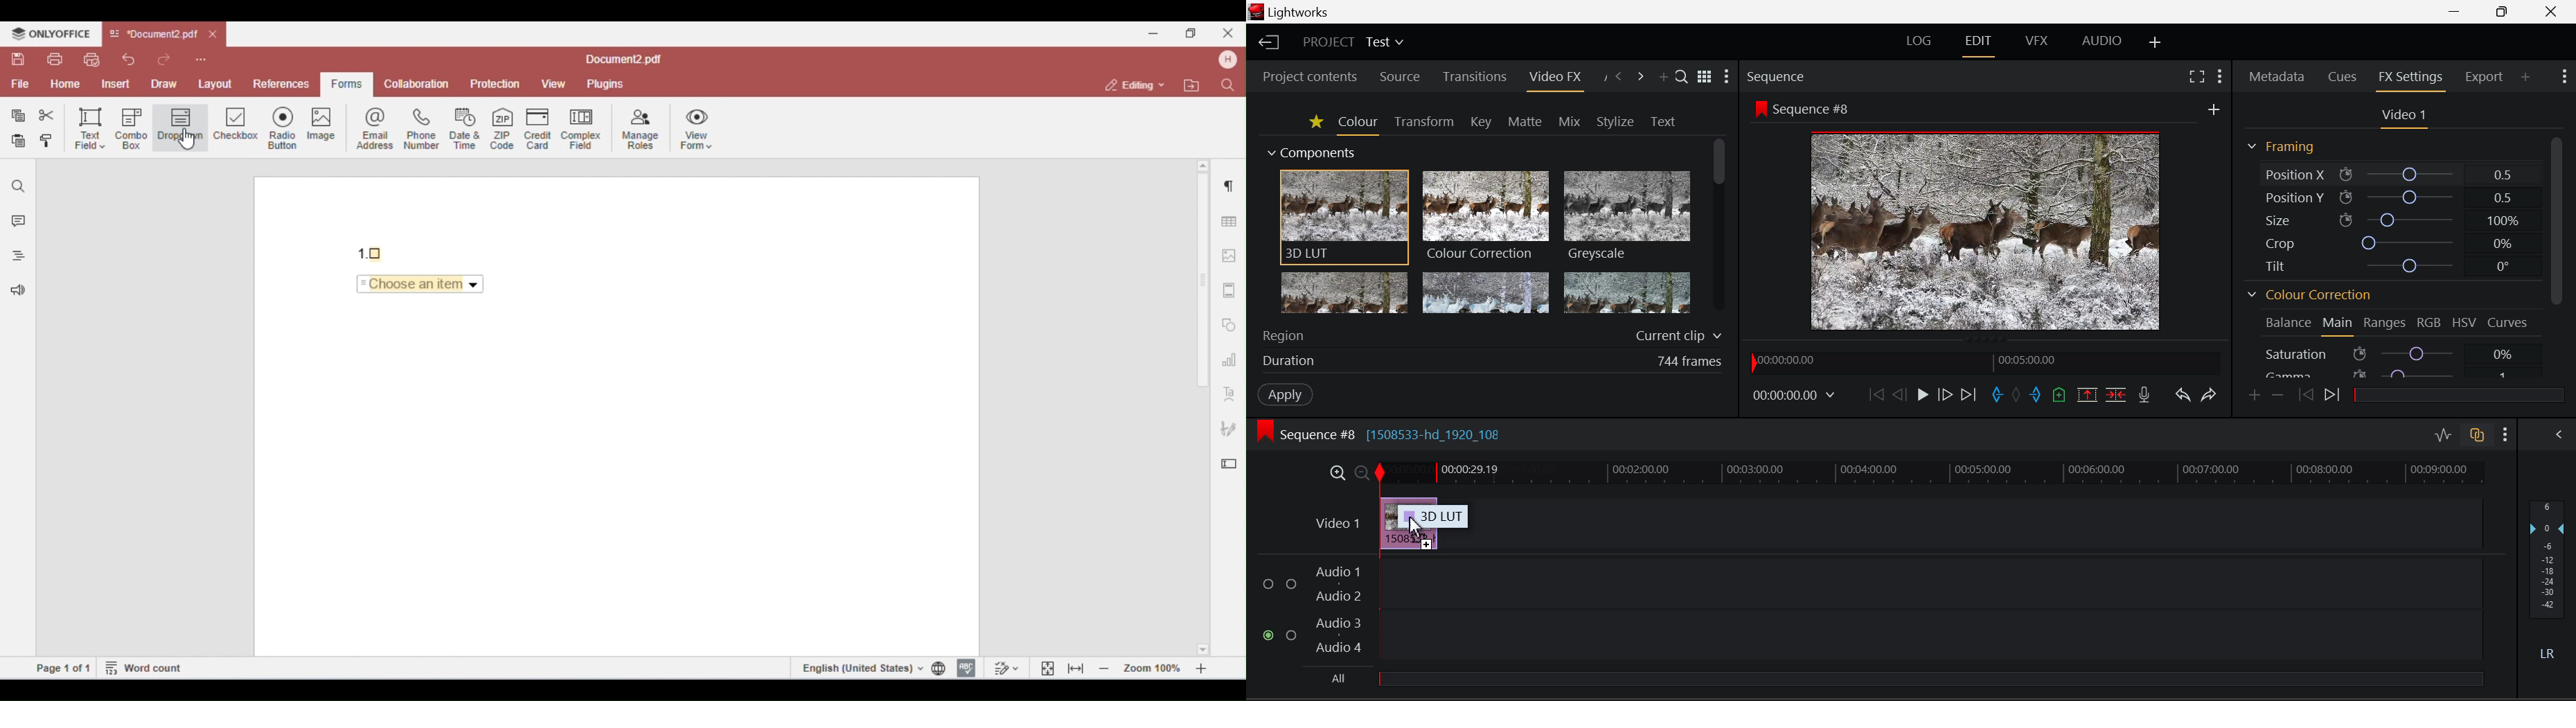  What do you see at coordinates (2213, 109) in the screenshot?
I see `` at bounding box center [2213, 109].